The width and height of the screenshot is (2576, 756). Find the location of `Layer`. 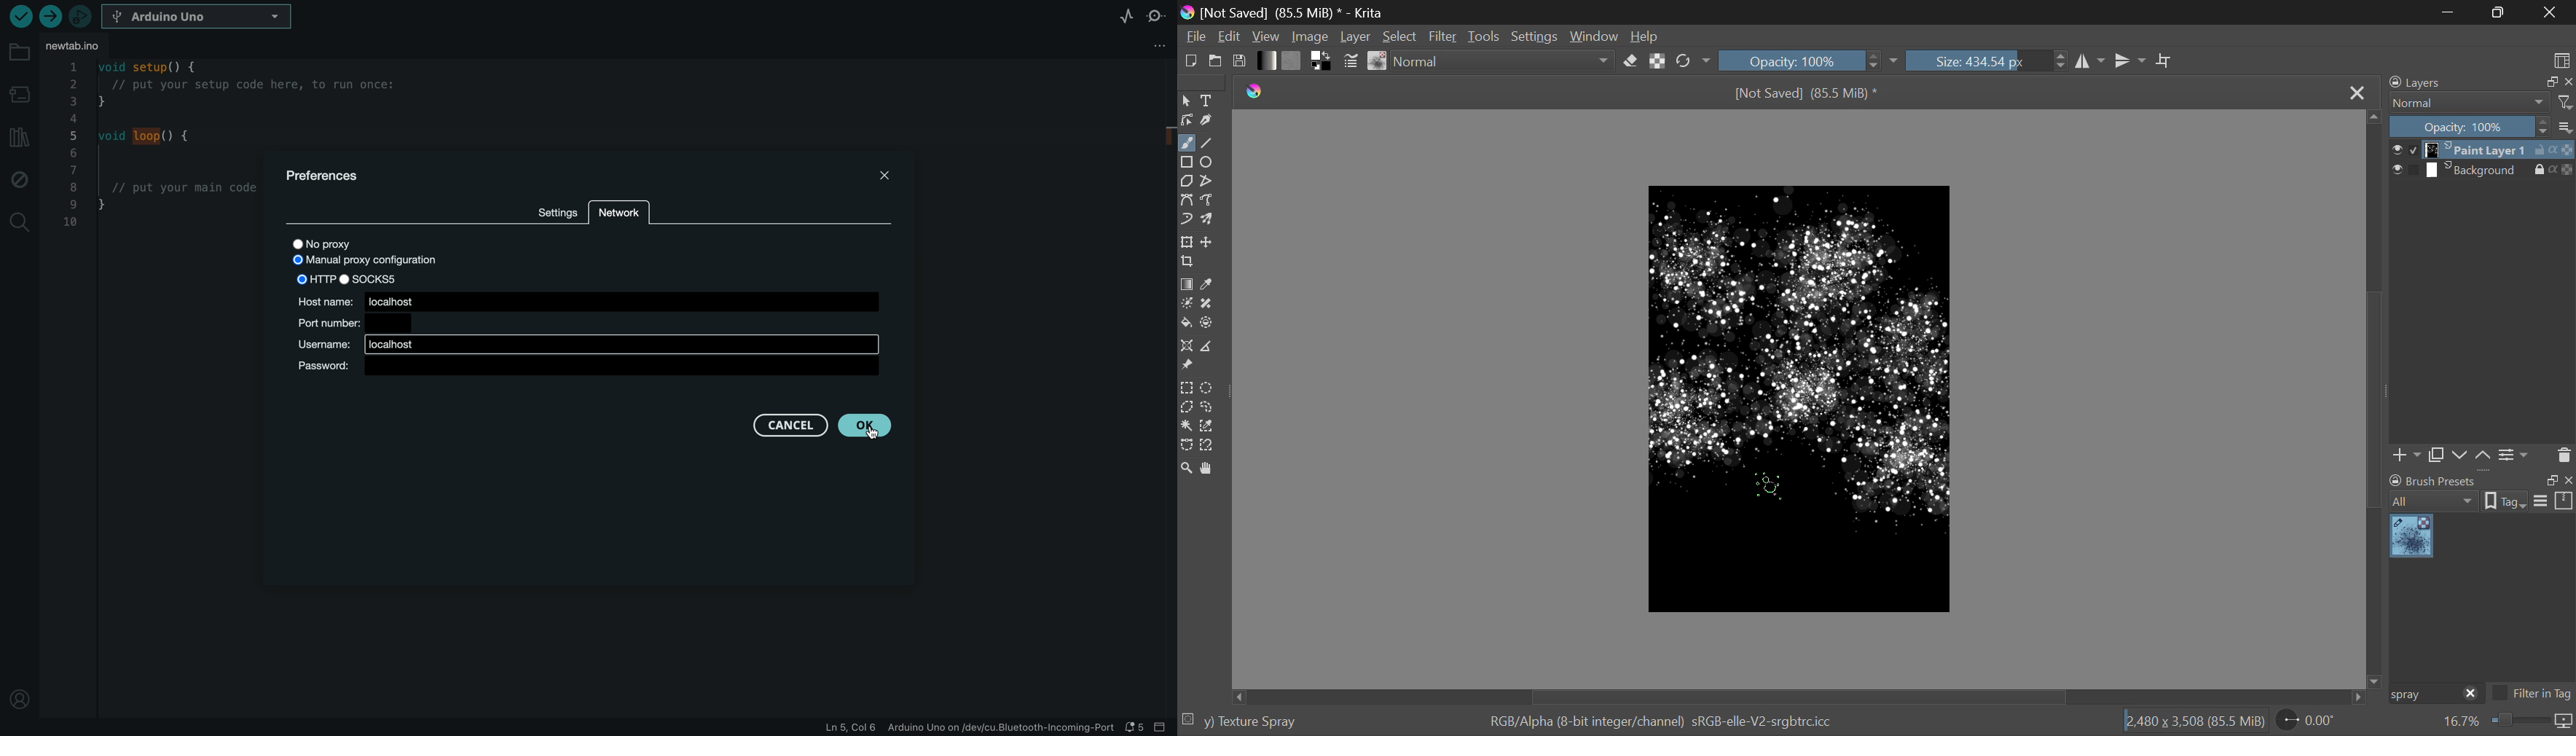

Layer is located at coordinates (1356, 36).